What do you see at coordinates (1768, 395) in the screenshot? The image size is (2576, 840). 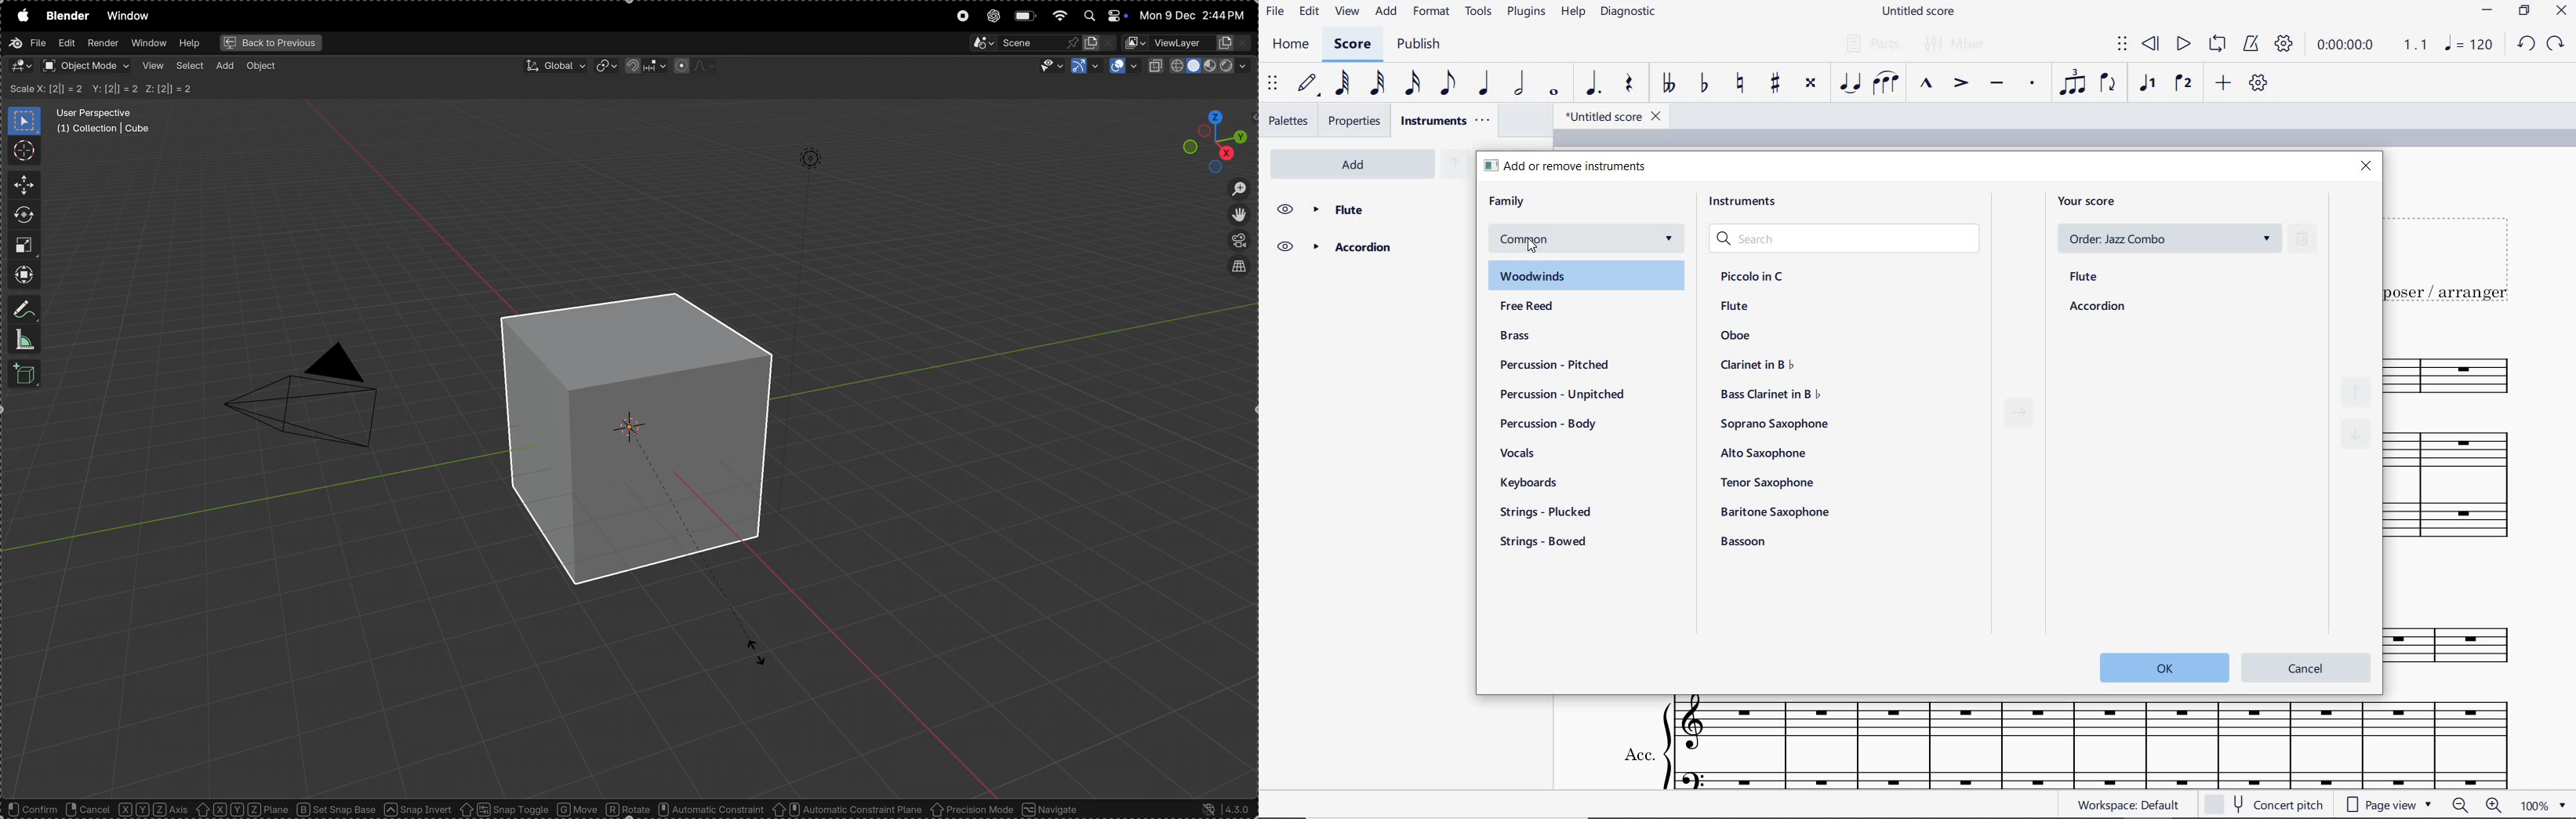 I see `bass clarinet in B` at bounding box center [1768, 395].